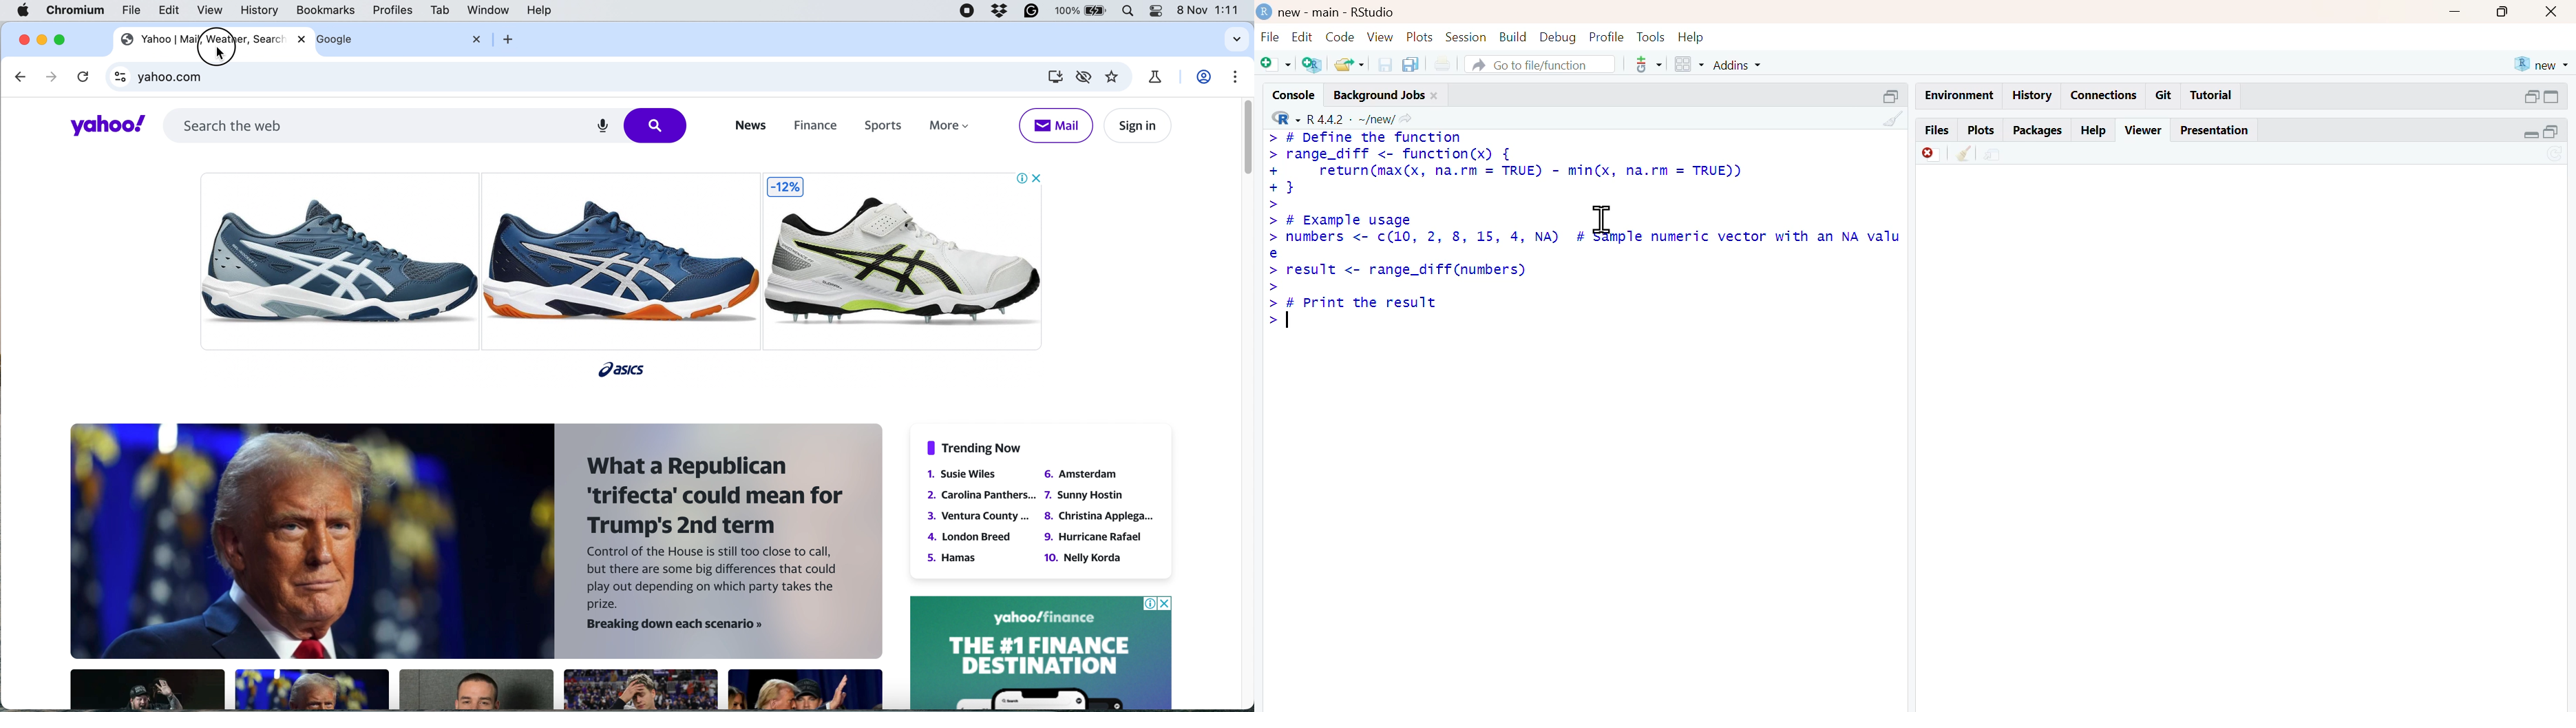 This screenshot has height=728, width=2576. Describe the element at coordinates (1981, 131) in the screenshot. I see `plots` at that location.